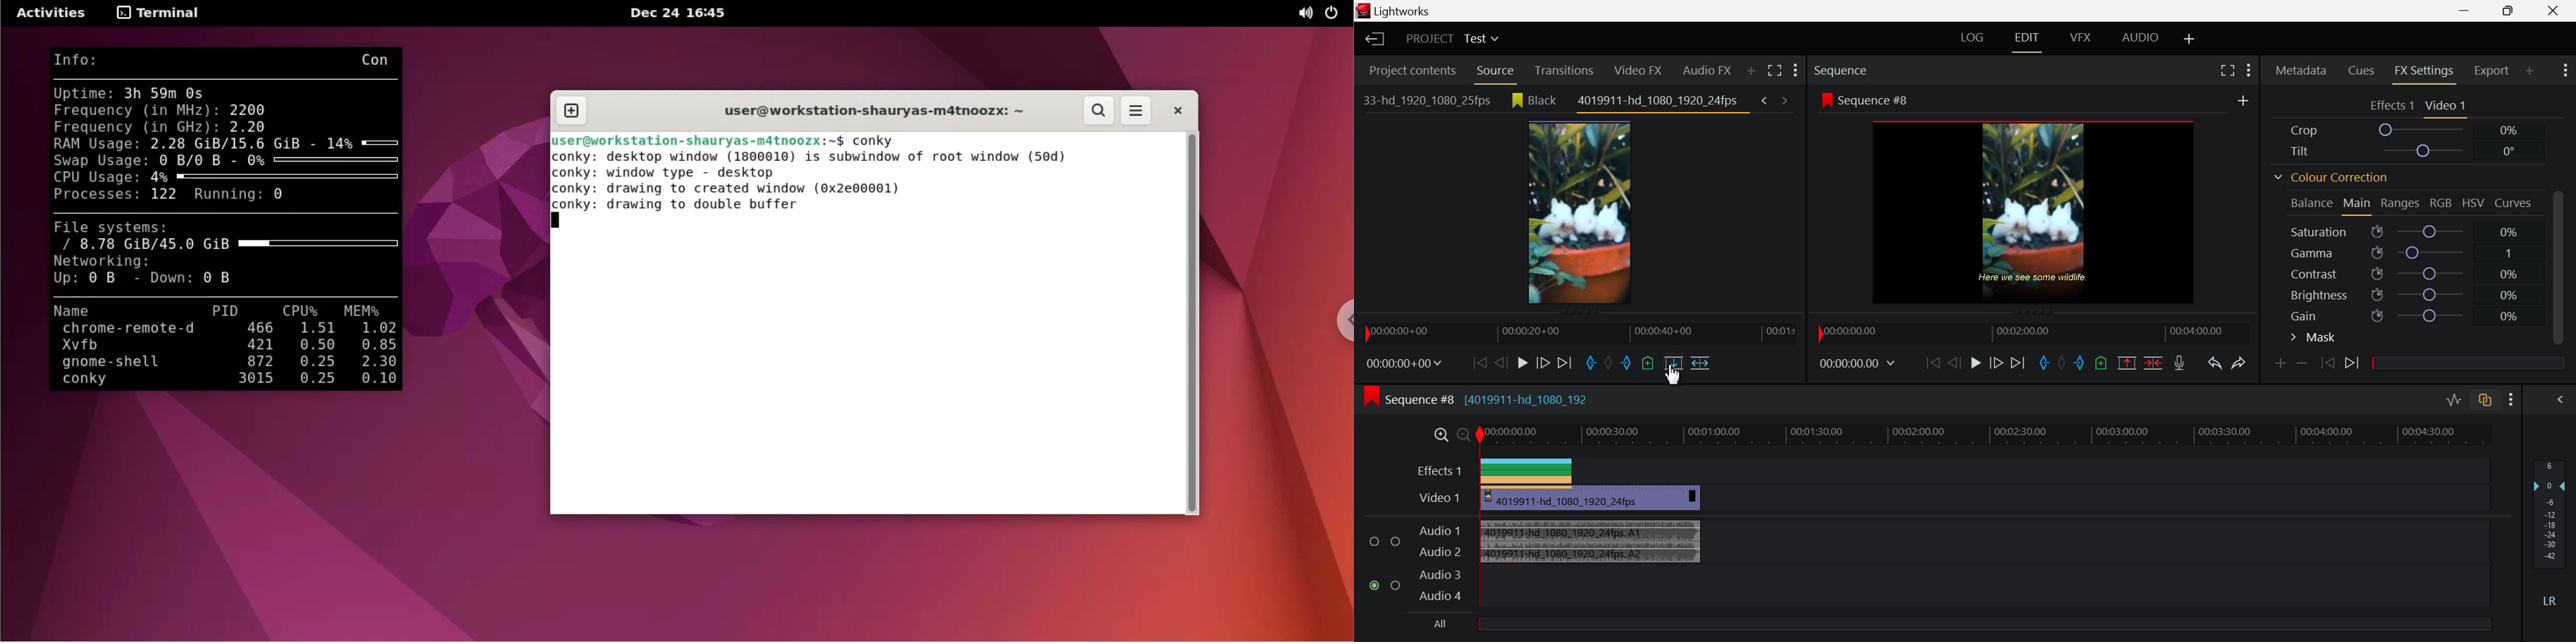 The height and width of the screenshot is (644, 2576). What do you see at coordinates (1859, 361) in the screenshot?
I see `Frame Time` at bounding box center [1859, 361].